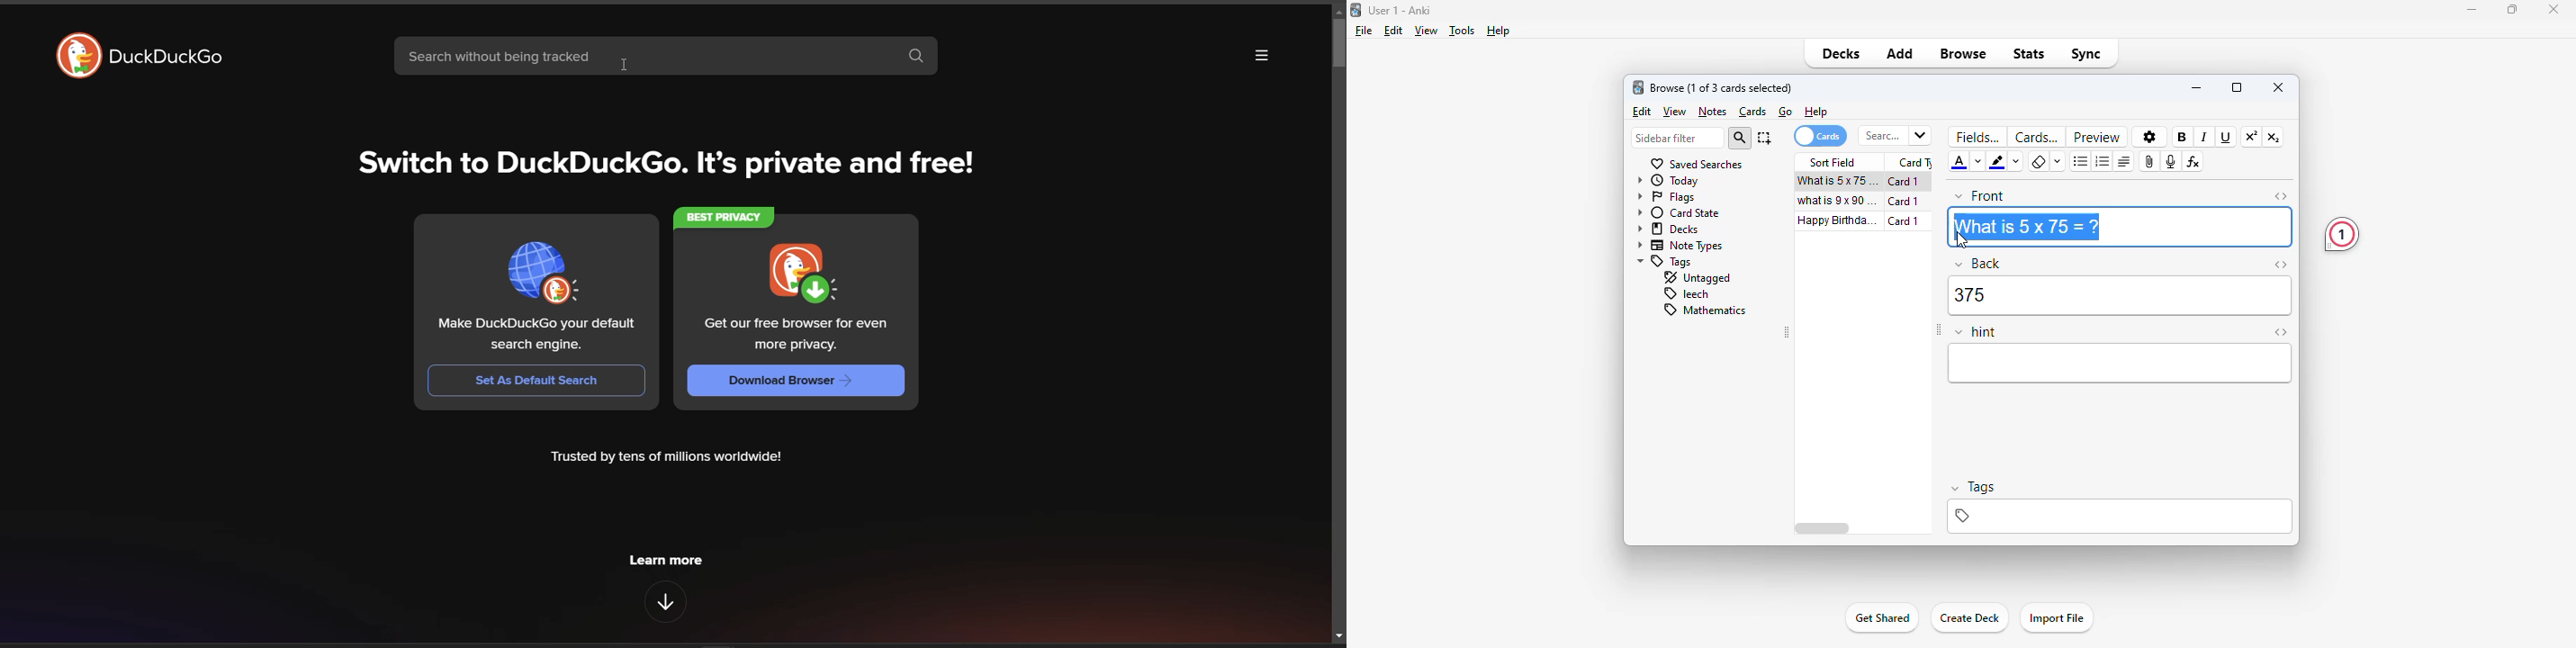 This screenshot has height=672, width=2576. I want to click on Set As Default Search, so click(535, 380).